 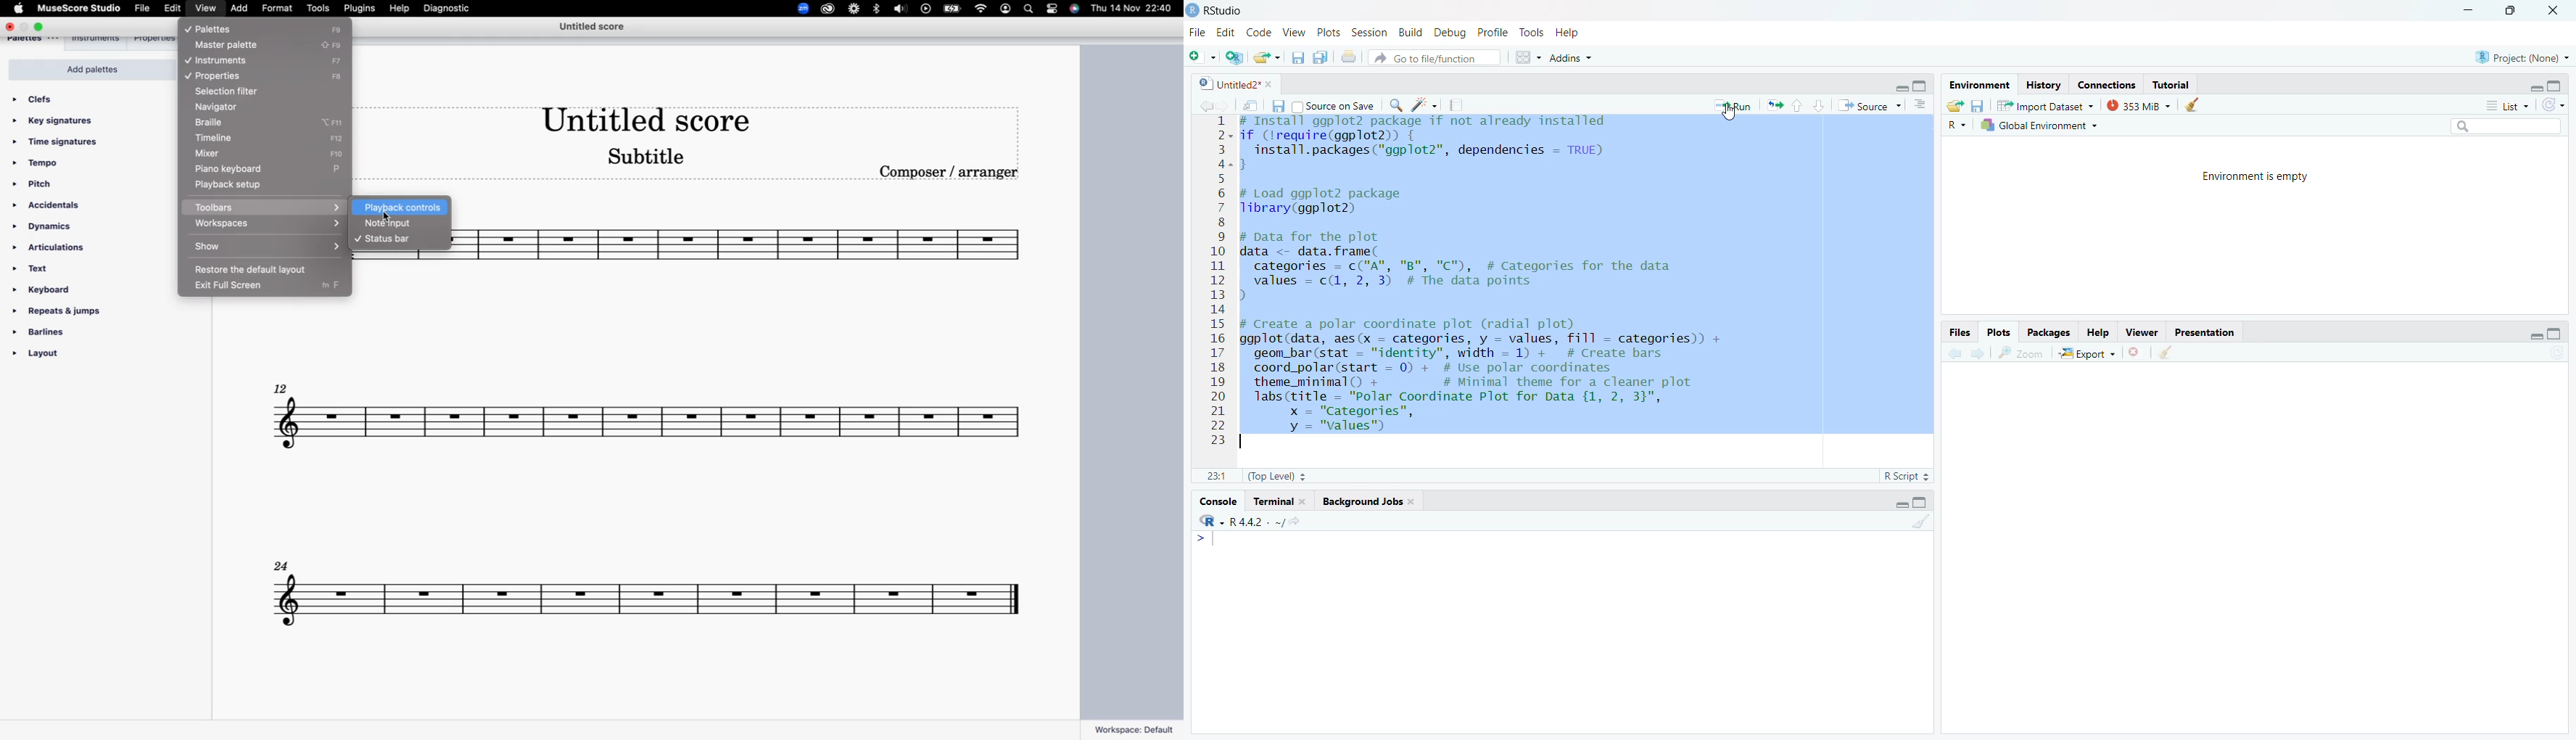 I want to click on creative cloud, so click(x=828, y=10).